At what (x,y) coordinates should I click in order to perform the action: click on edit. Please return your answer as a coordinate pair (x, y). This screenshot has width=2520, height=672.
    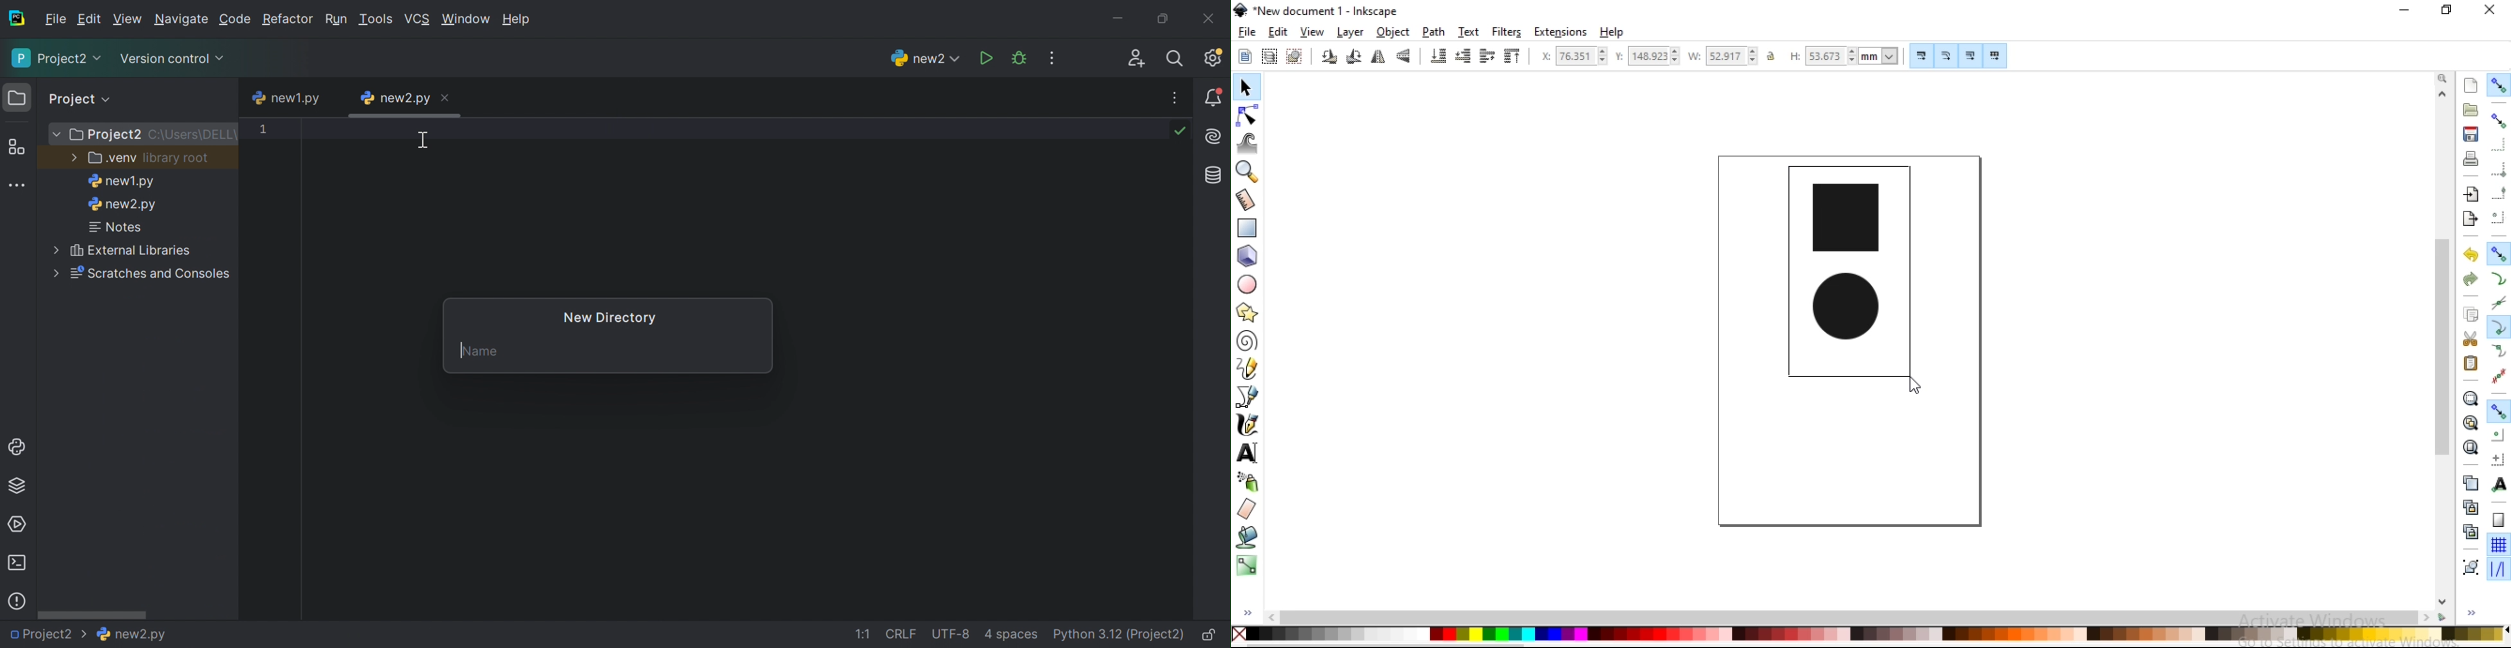
    Looking at the image, I should click on (1278, 32).